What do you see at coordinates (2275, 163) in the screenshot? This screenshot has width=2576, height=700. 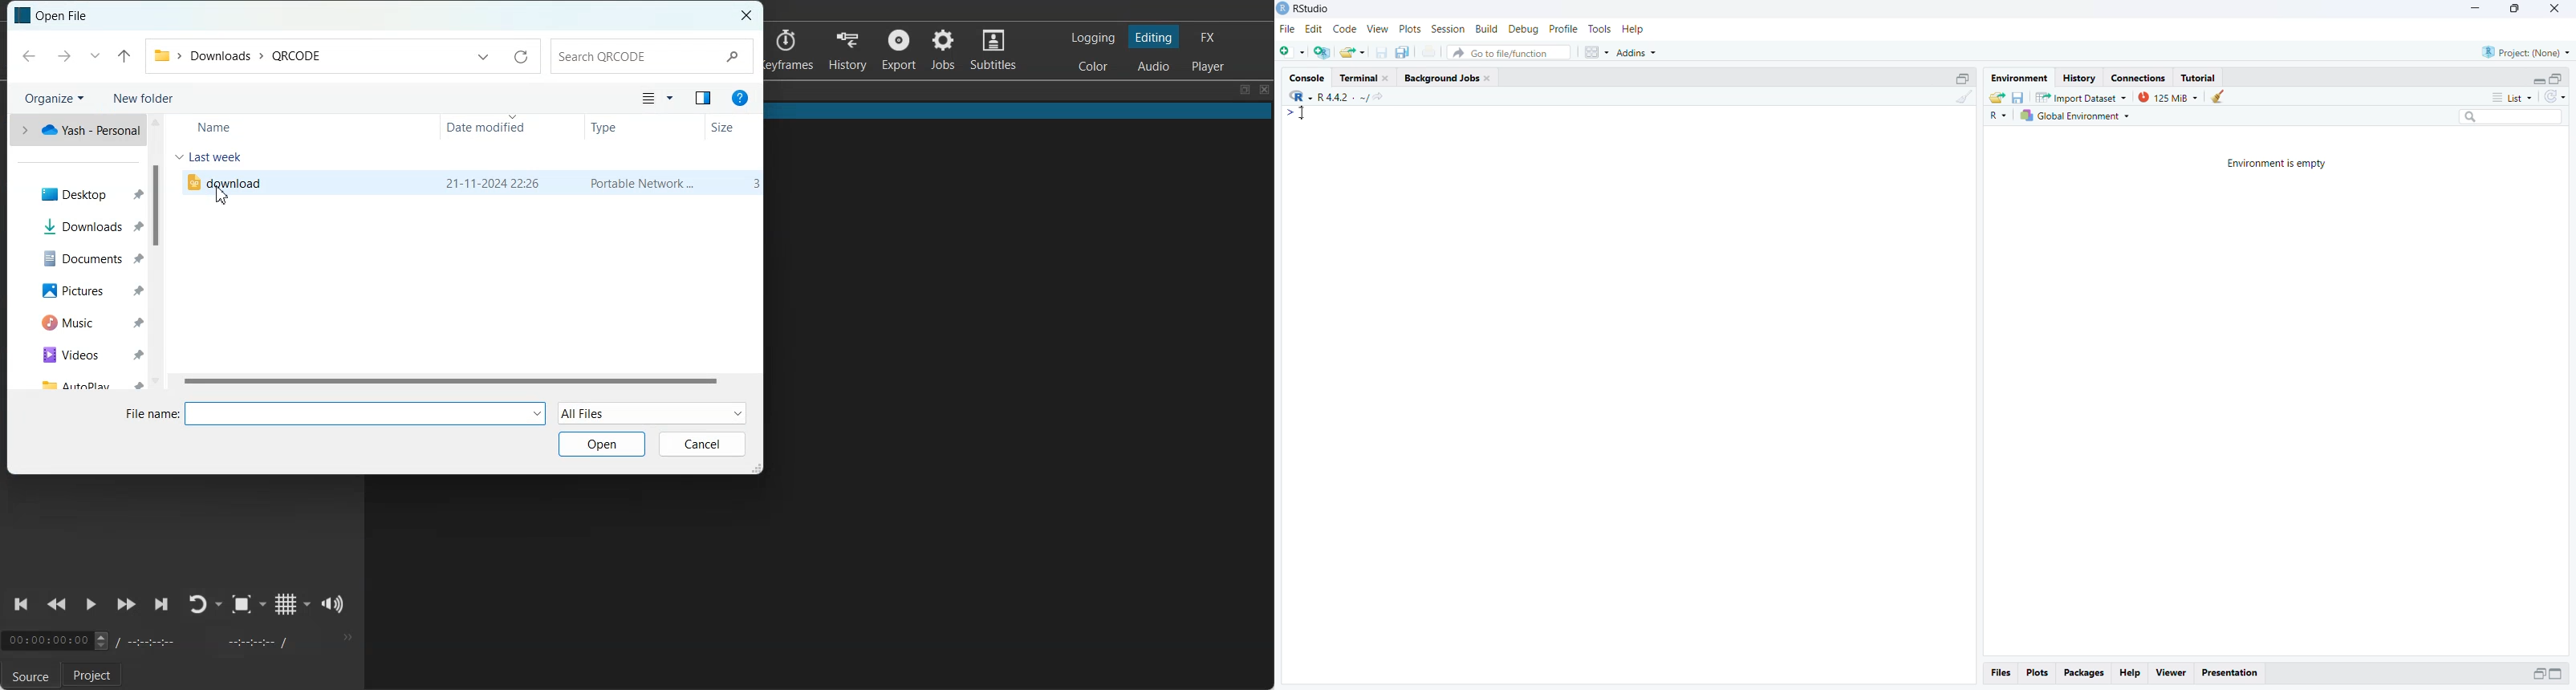 I see `Environment is empty` at bounding box center [2275, 163].